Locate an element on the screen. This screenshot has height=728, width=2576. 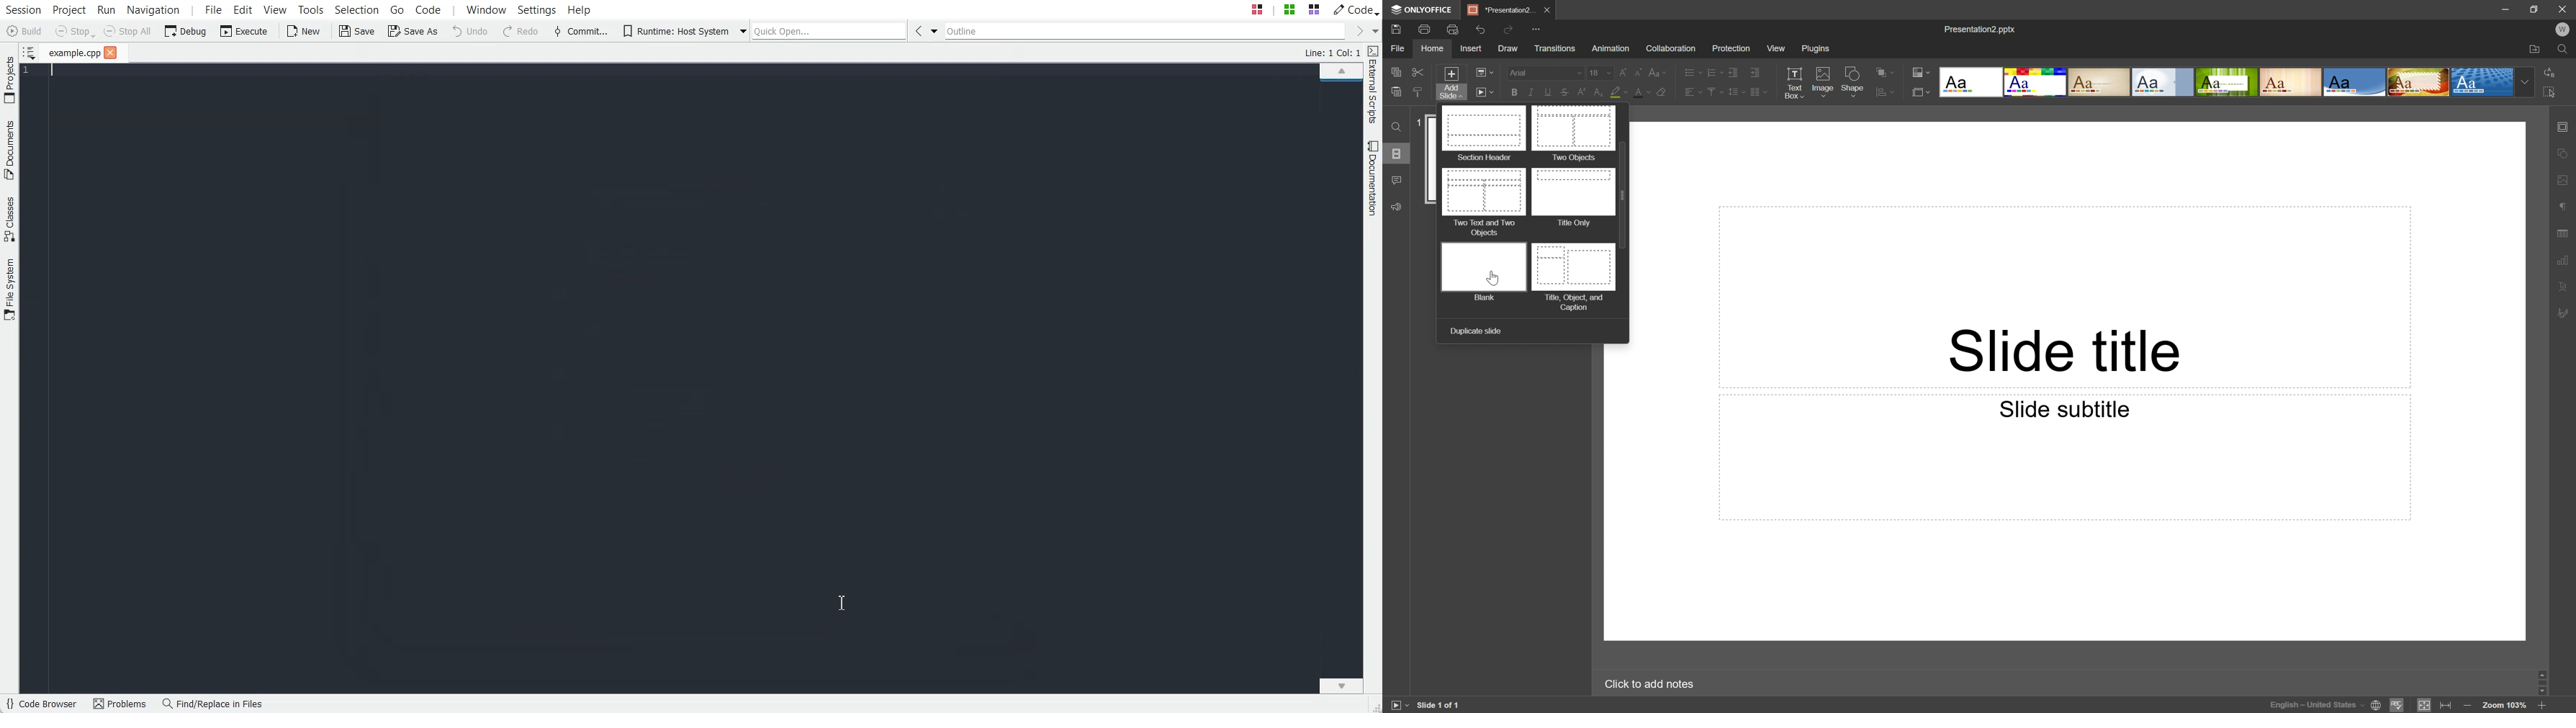
Drop Down is located at coordinates (2524, 83).